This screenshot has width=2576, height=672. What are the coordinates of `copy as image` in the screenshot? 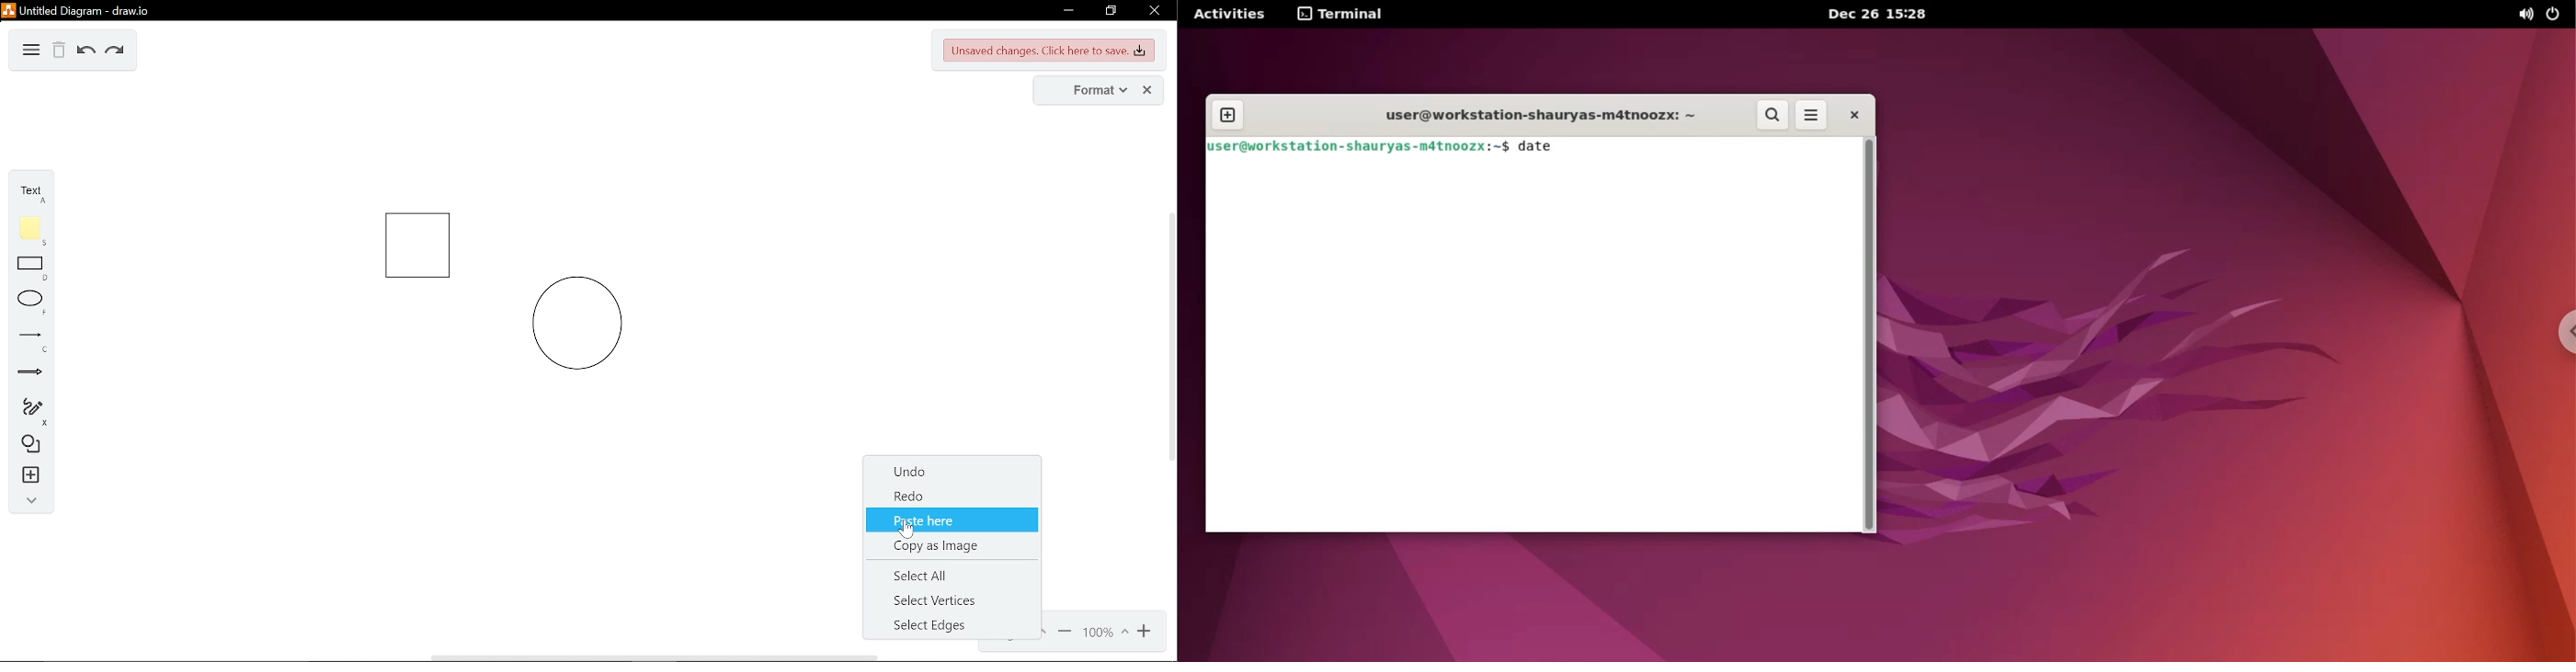 It's located at (952, 543).